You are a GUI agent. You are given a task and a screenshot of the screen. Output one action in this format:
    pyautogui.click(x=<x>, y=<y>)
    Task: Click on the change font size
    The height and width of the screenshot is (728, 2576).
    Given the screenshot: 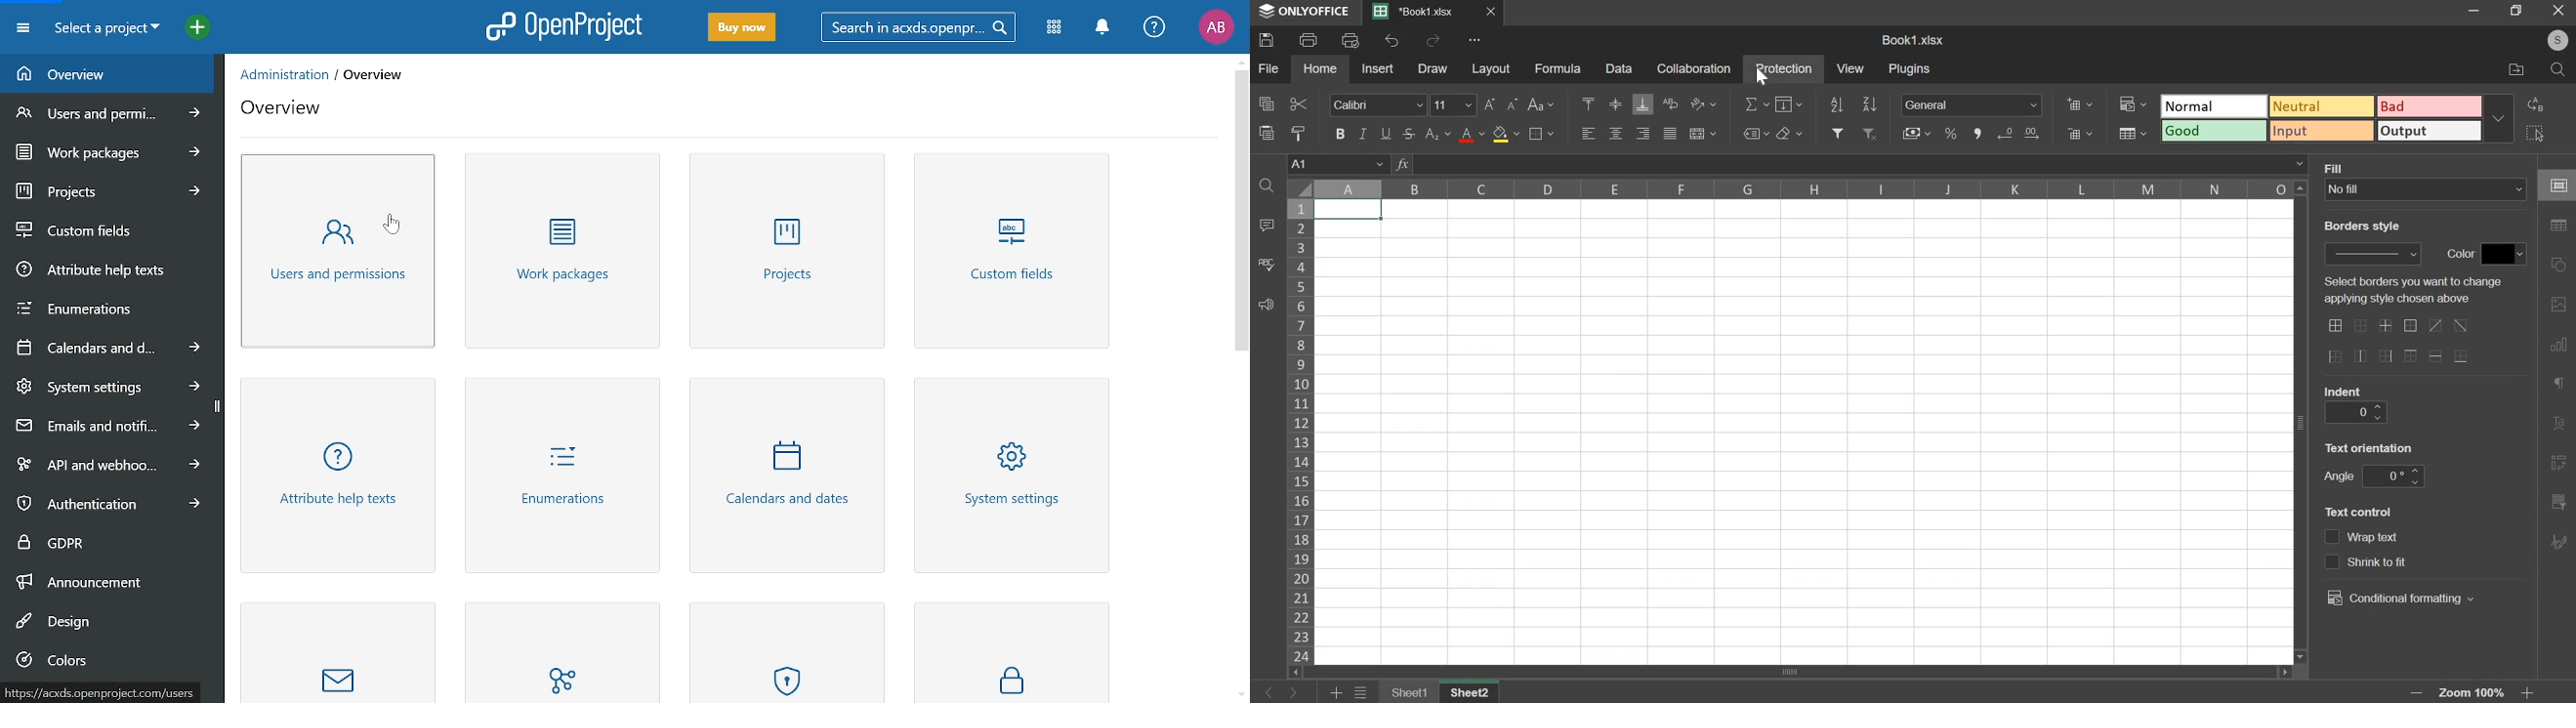 What is the action you would take?
    pyautogui.click(x=1490, y=104)
    